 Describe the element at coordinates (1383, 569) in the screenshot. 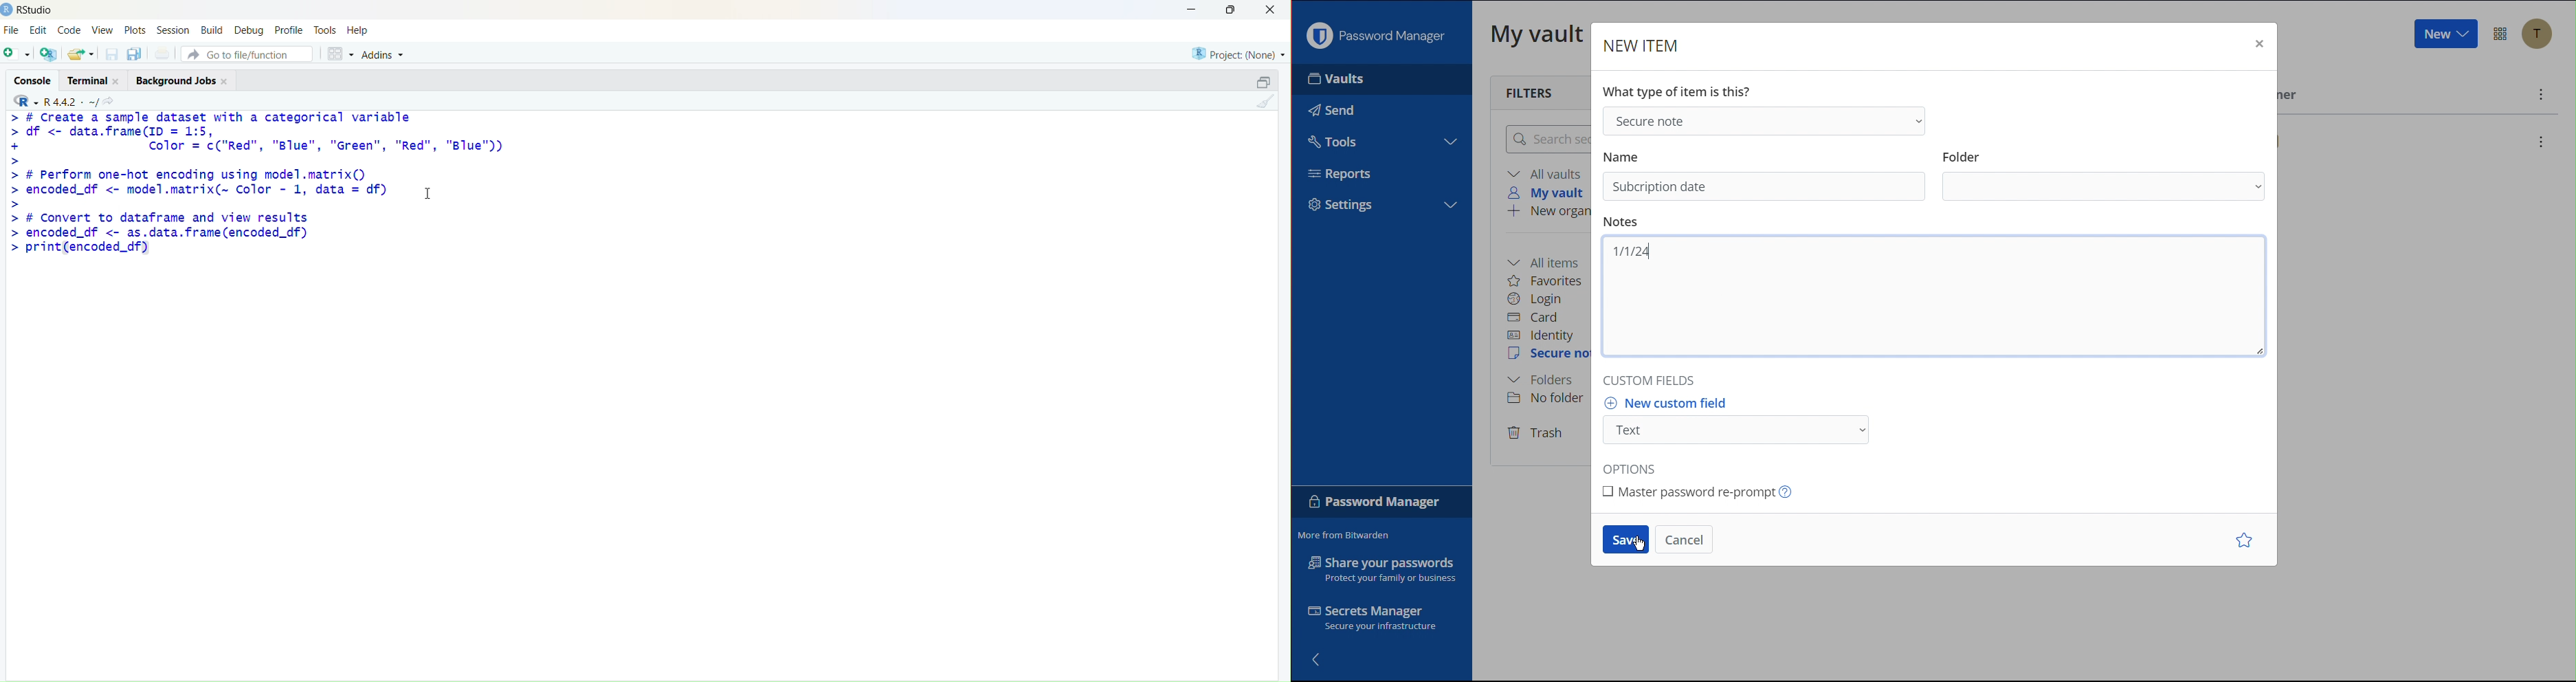

I see `Share your passwords` at that location.